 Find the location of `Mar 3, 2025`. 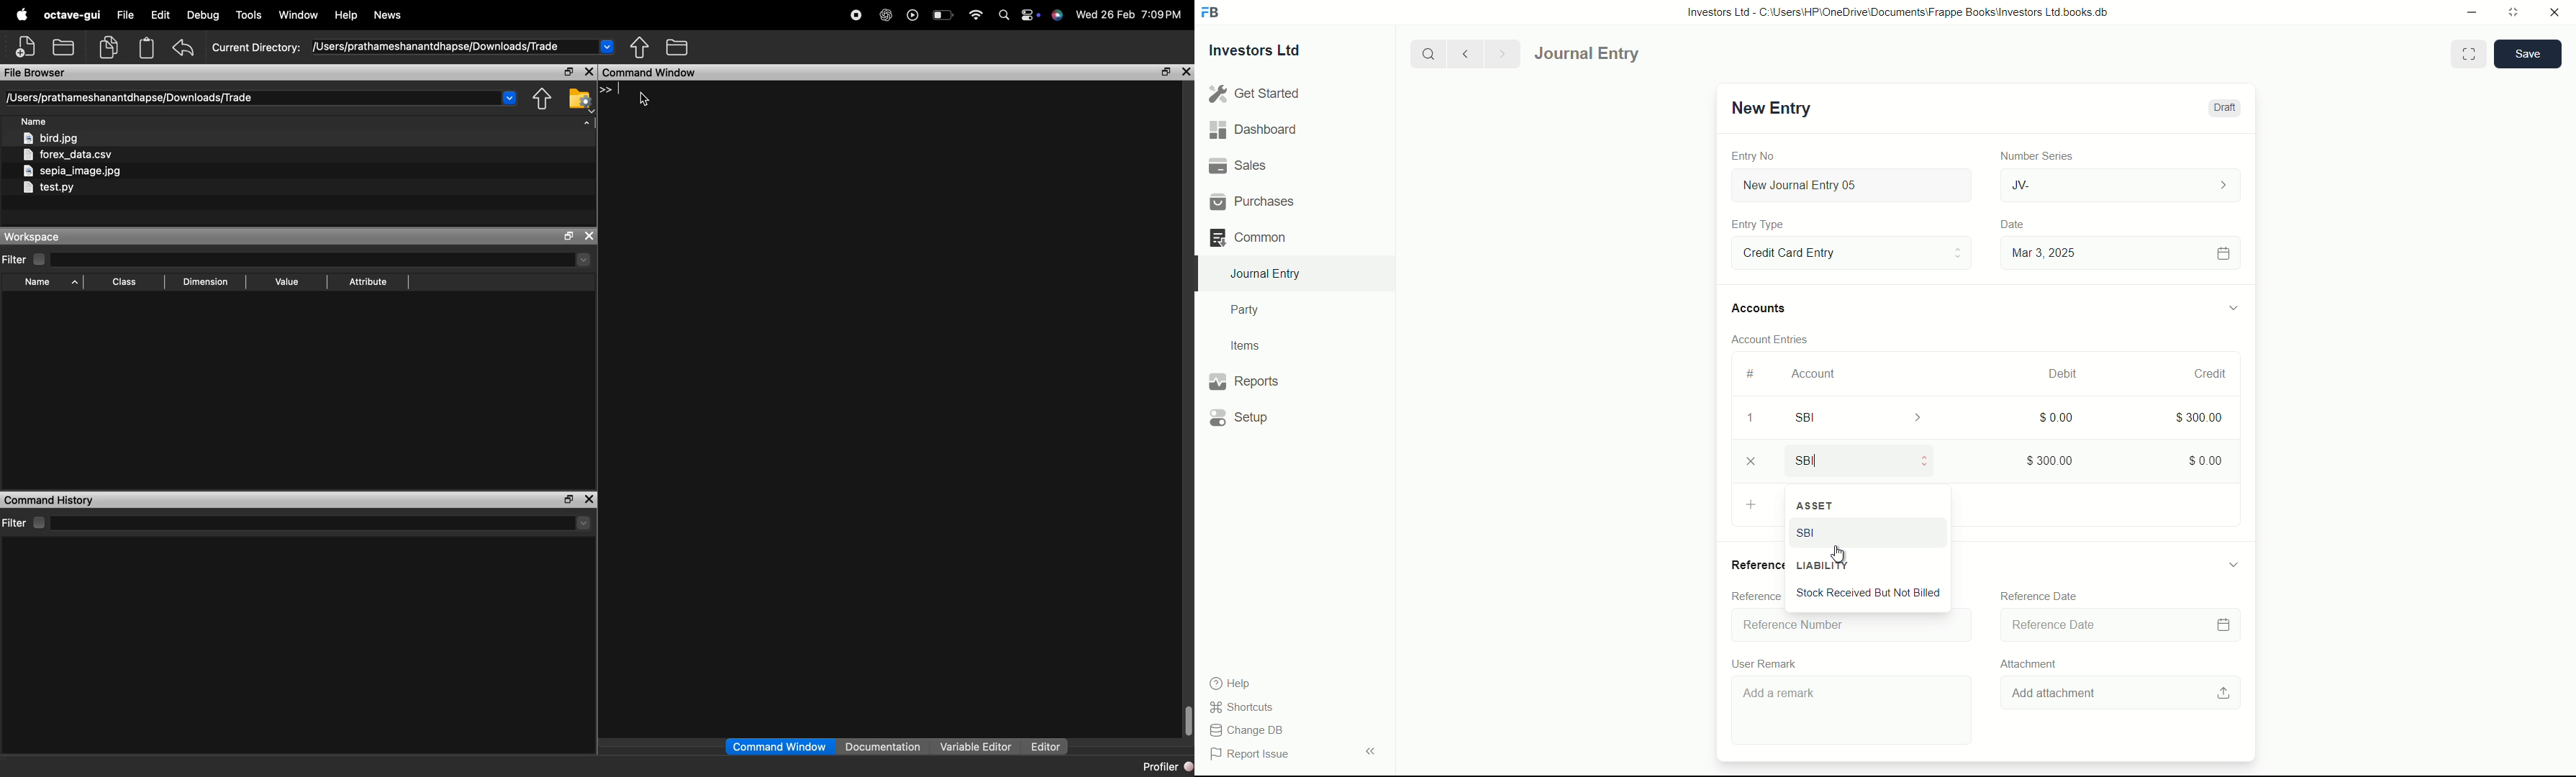

Mar 3, 2025 is located at coordinates (2118, 253).